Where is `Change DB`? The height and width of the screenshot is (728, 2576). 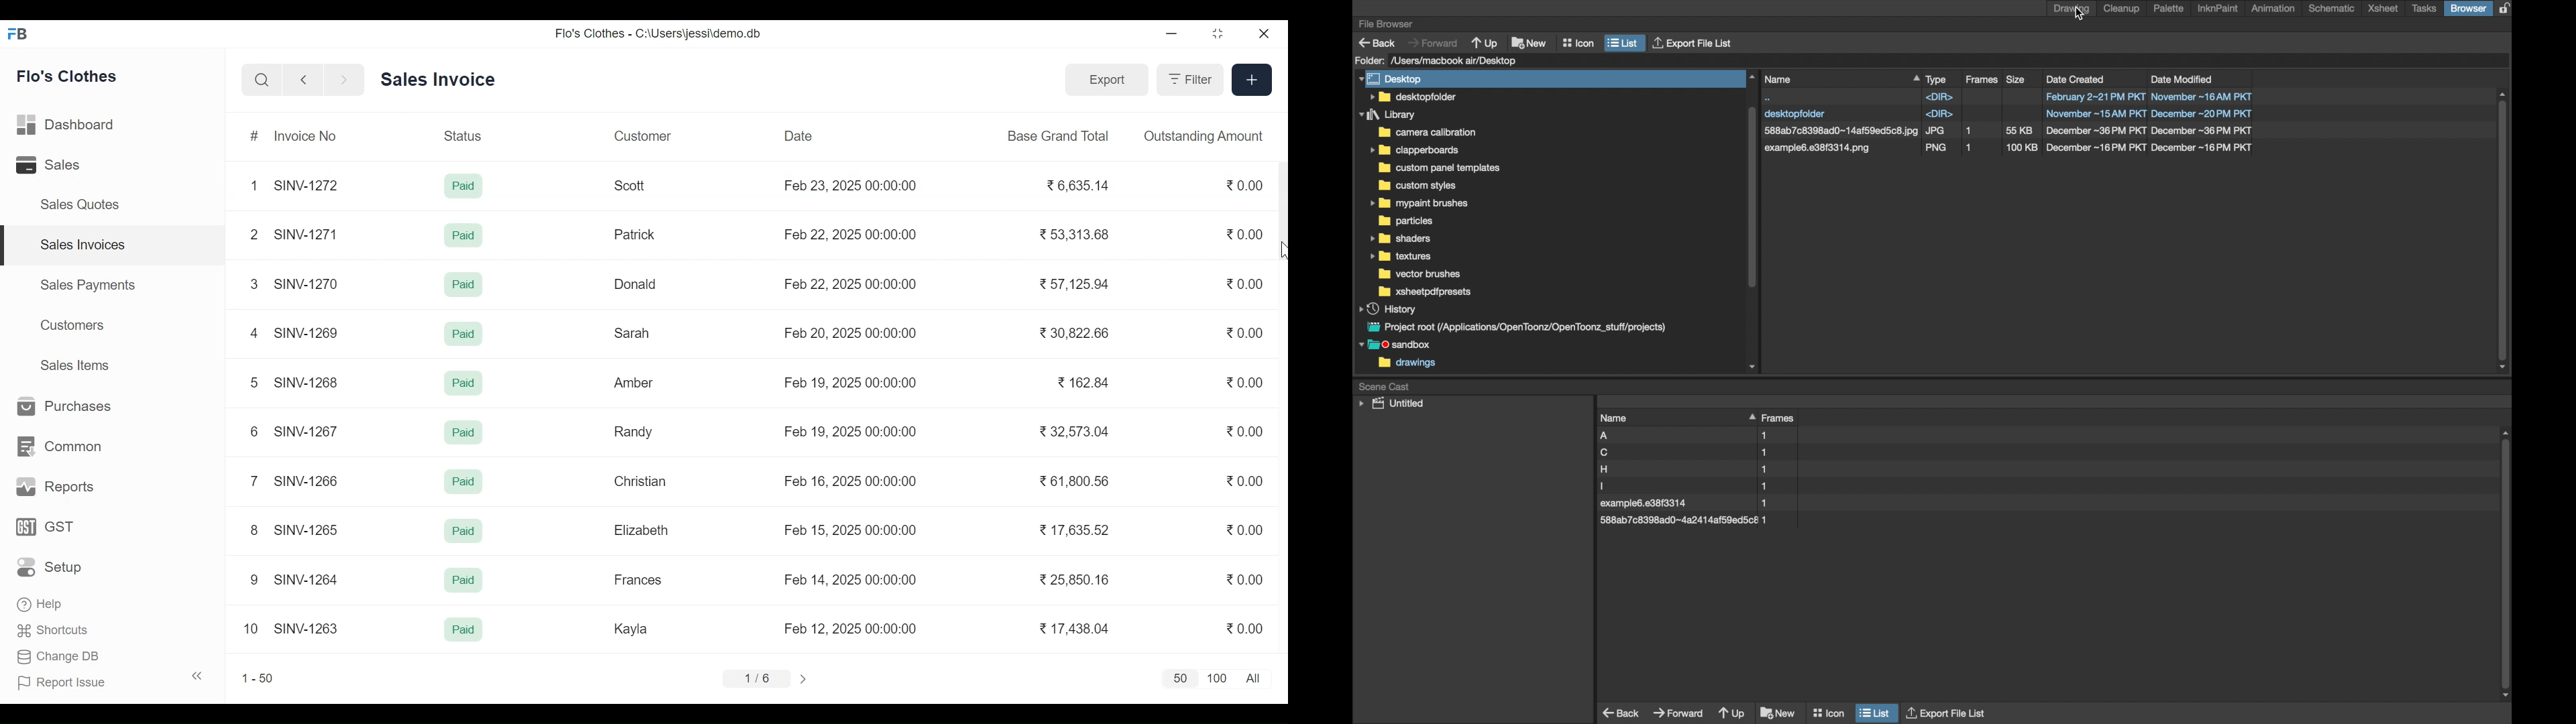 Change DB is located at coordinates (59, 658).